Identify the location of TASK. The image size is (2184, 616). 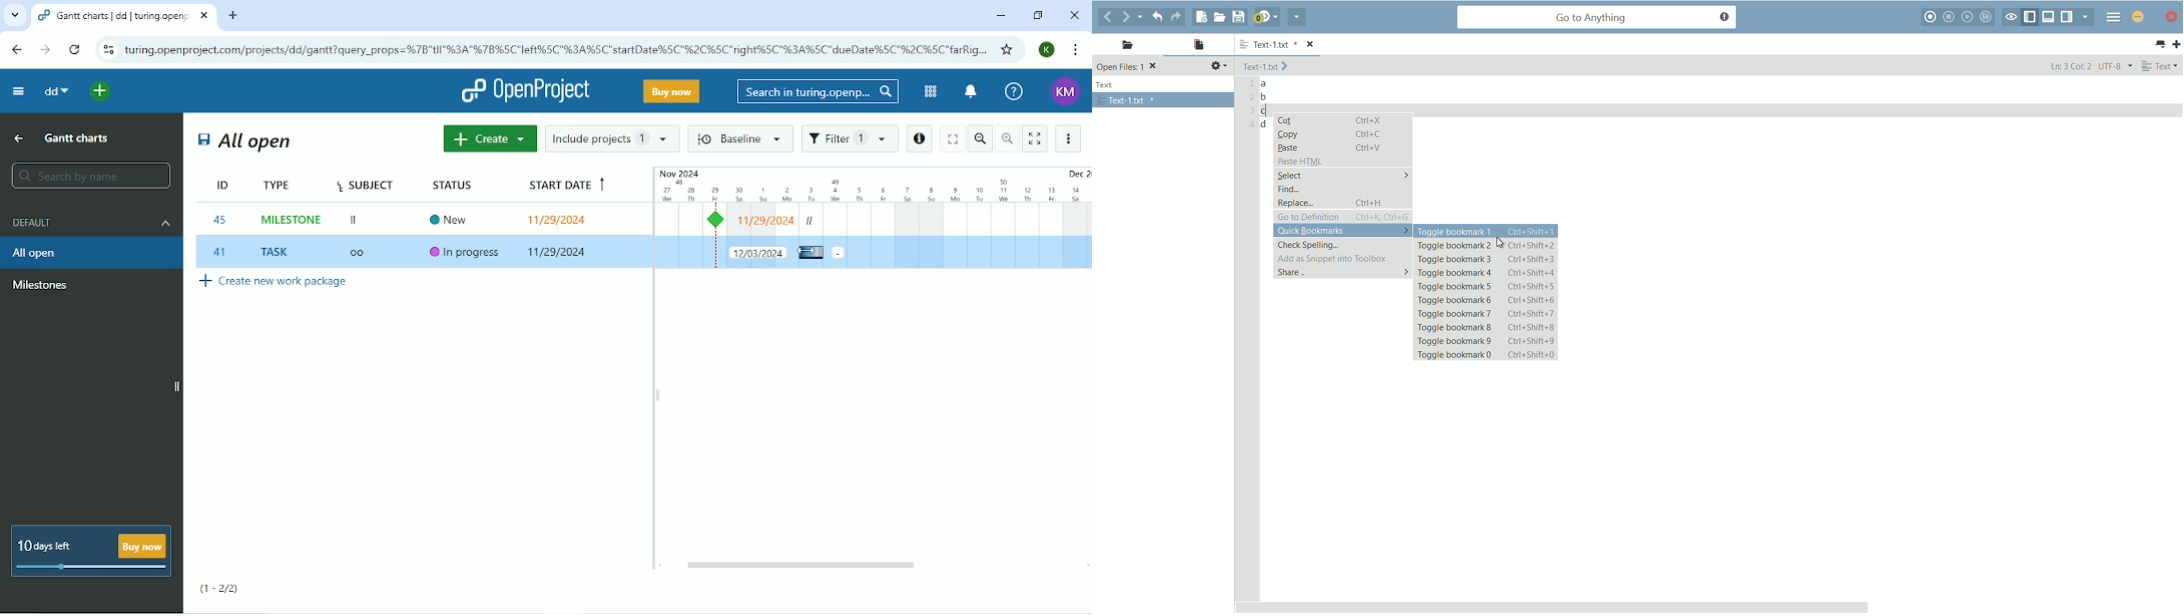
(278, 252).